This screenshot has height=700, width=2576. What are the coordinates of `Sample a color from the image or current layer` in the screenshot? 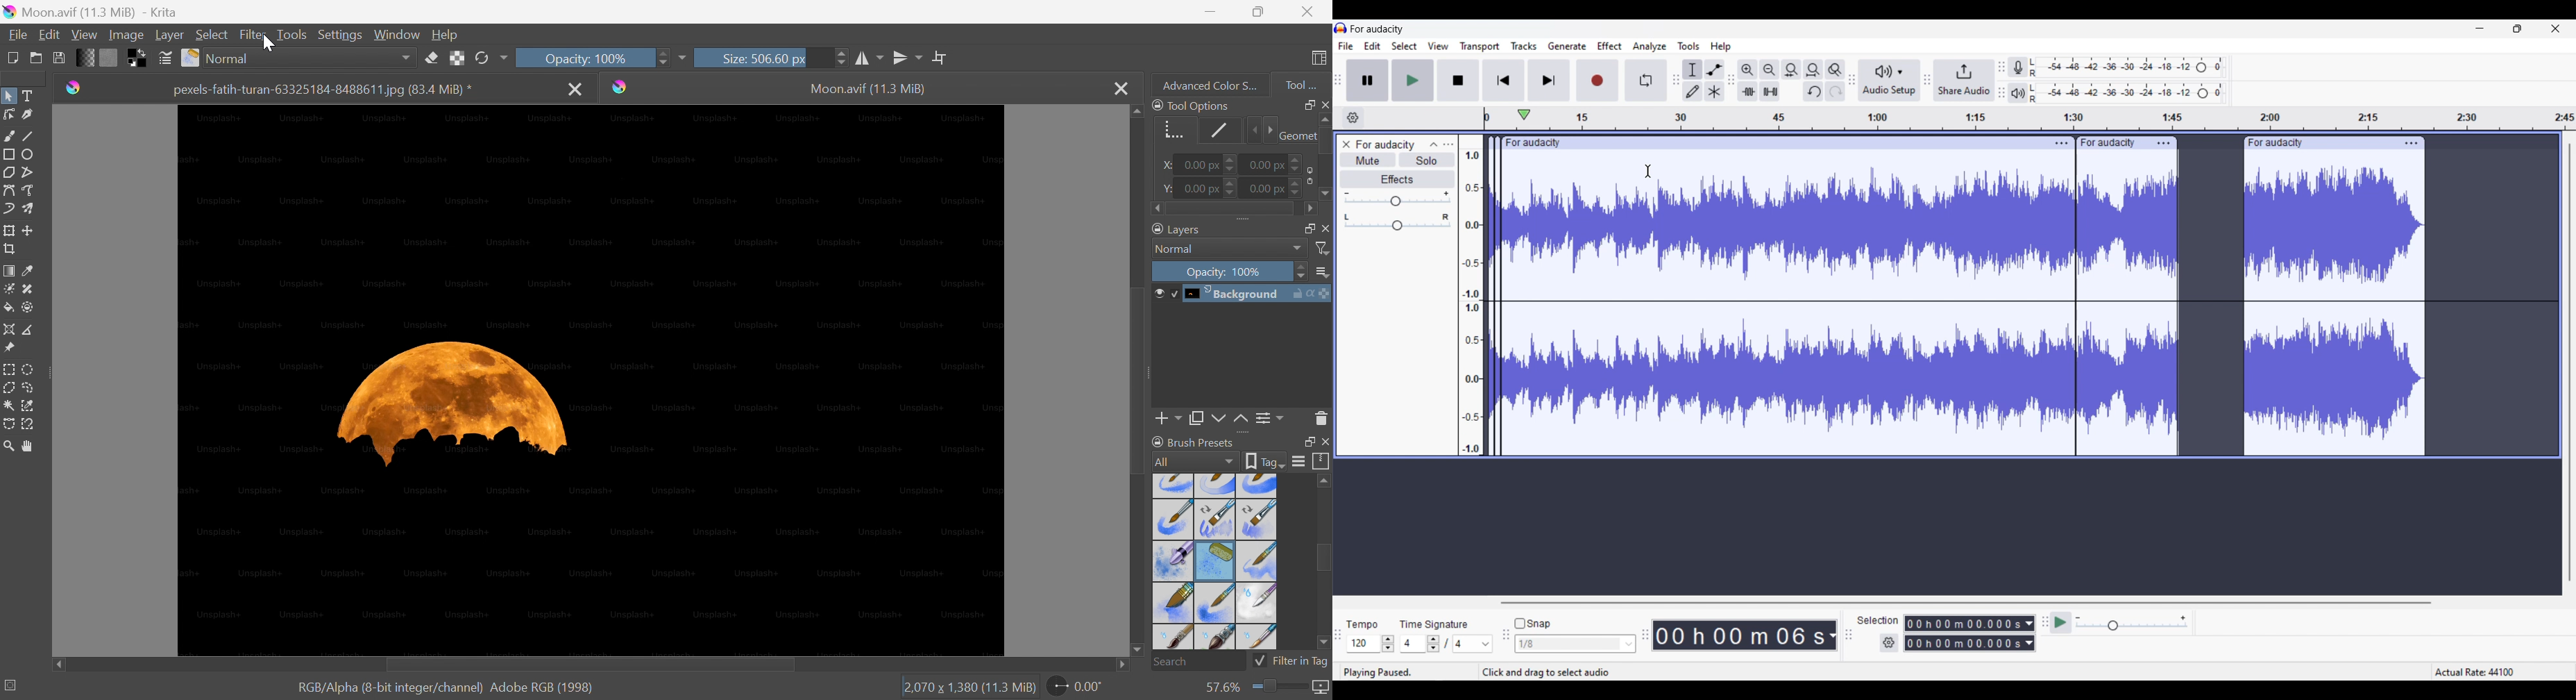 It's located at (27, 268).